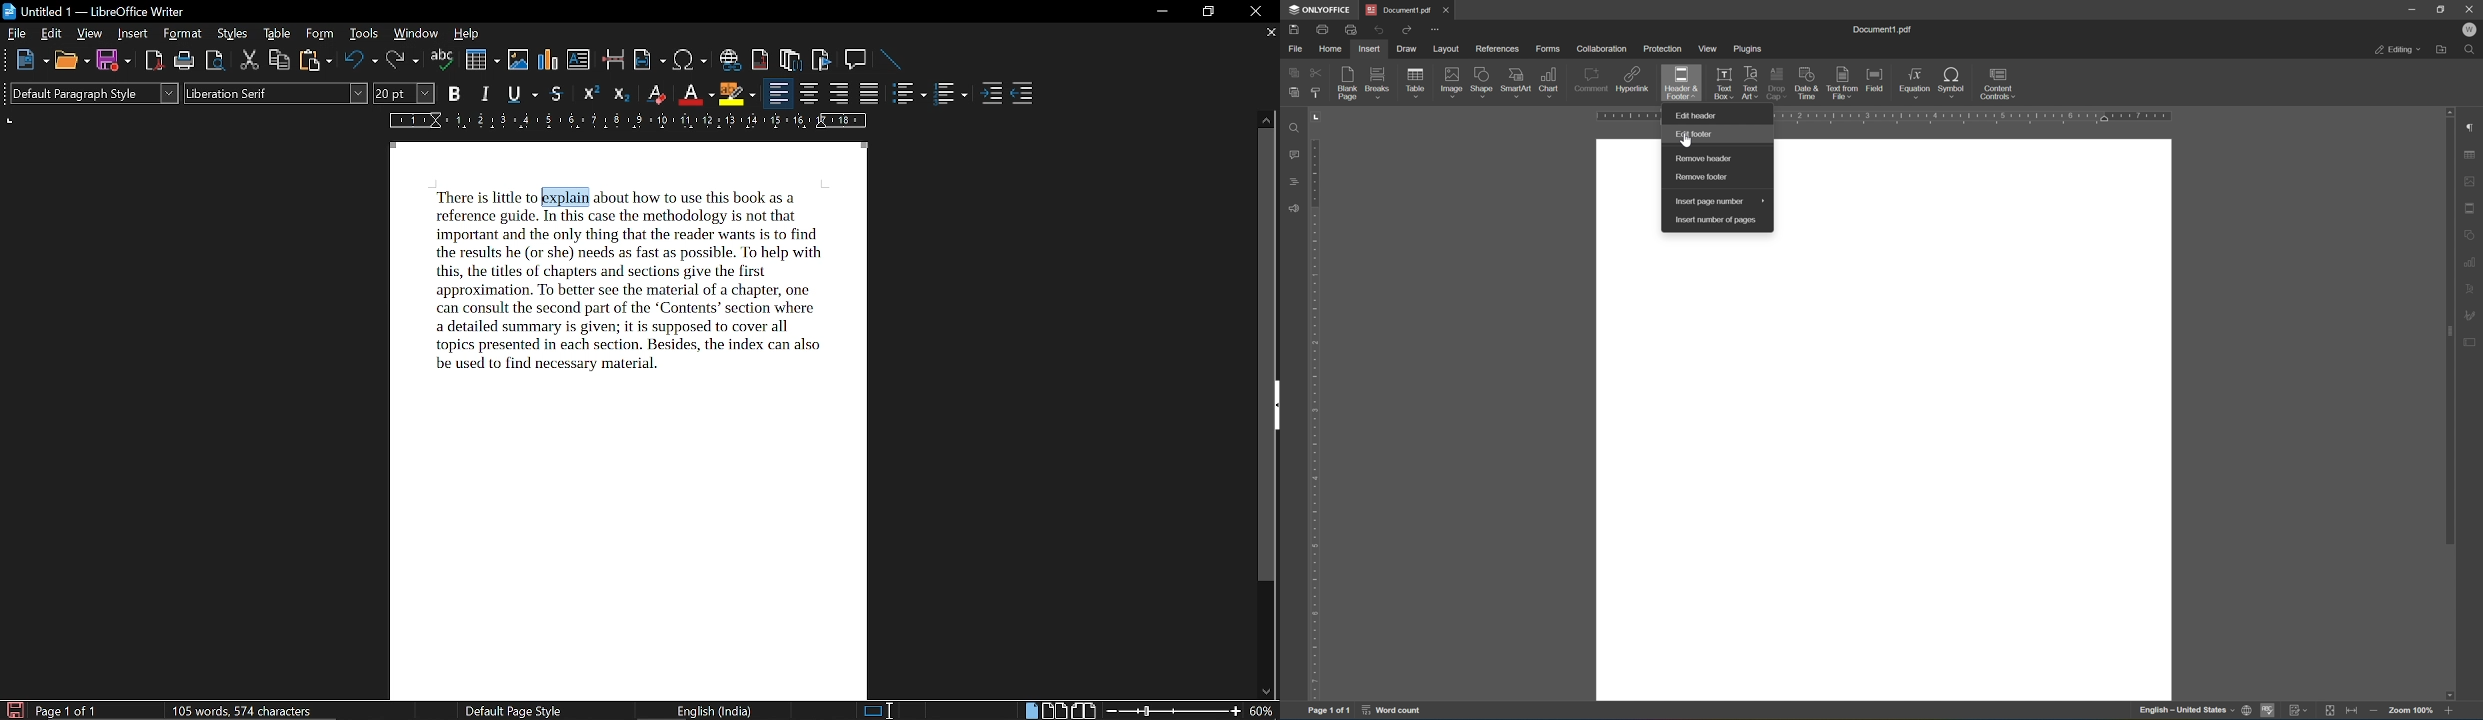 Image resolution: width=2492 pixels, height=728 pixels. What do you see at coordinates (30, 60) in the screenshot?
I see `new` at bounding box center [30, 60].